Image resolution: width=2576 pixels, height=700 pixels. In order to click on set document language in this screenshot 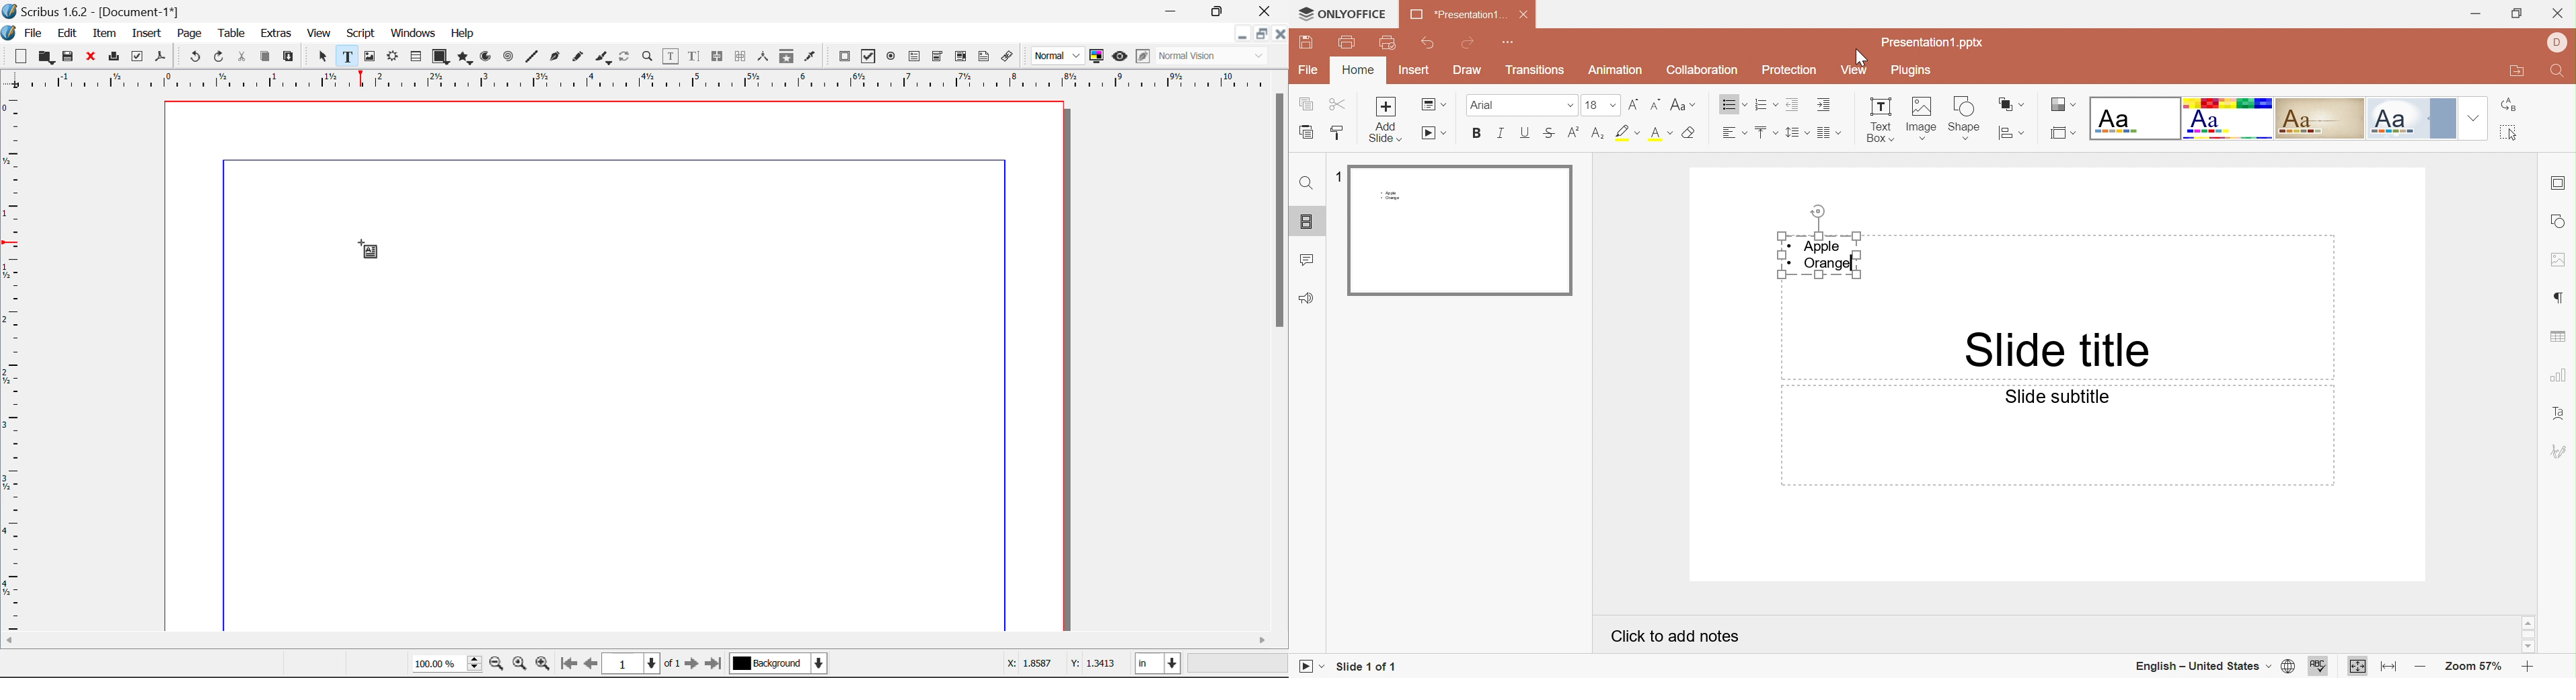, I will do `click(2285, 667)`.